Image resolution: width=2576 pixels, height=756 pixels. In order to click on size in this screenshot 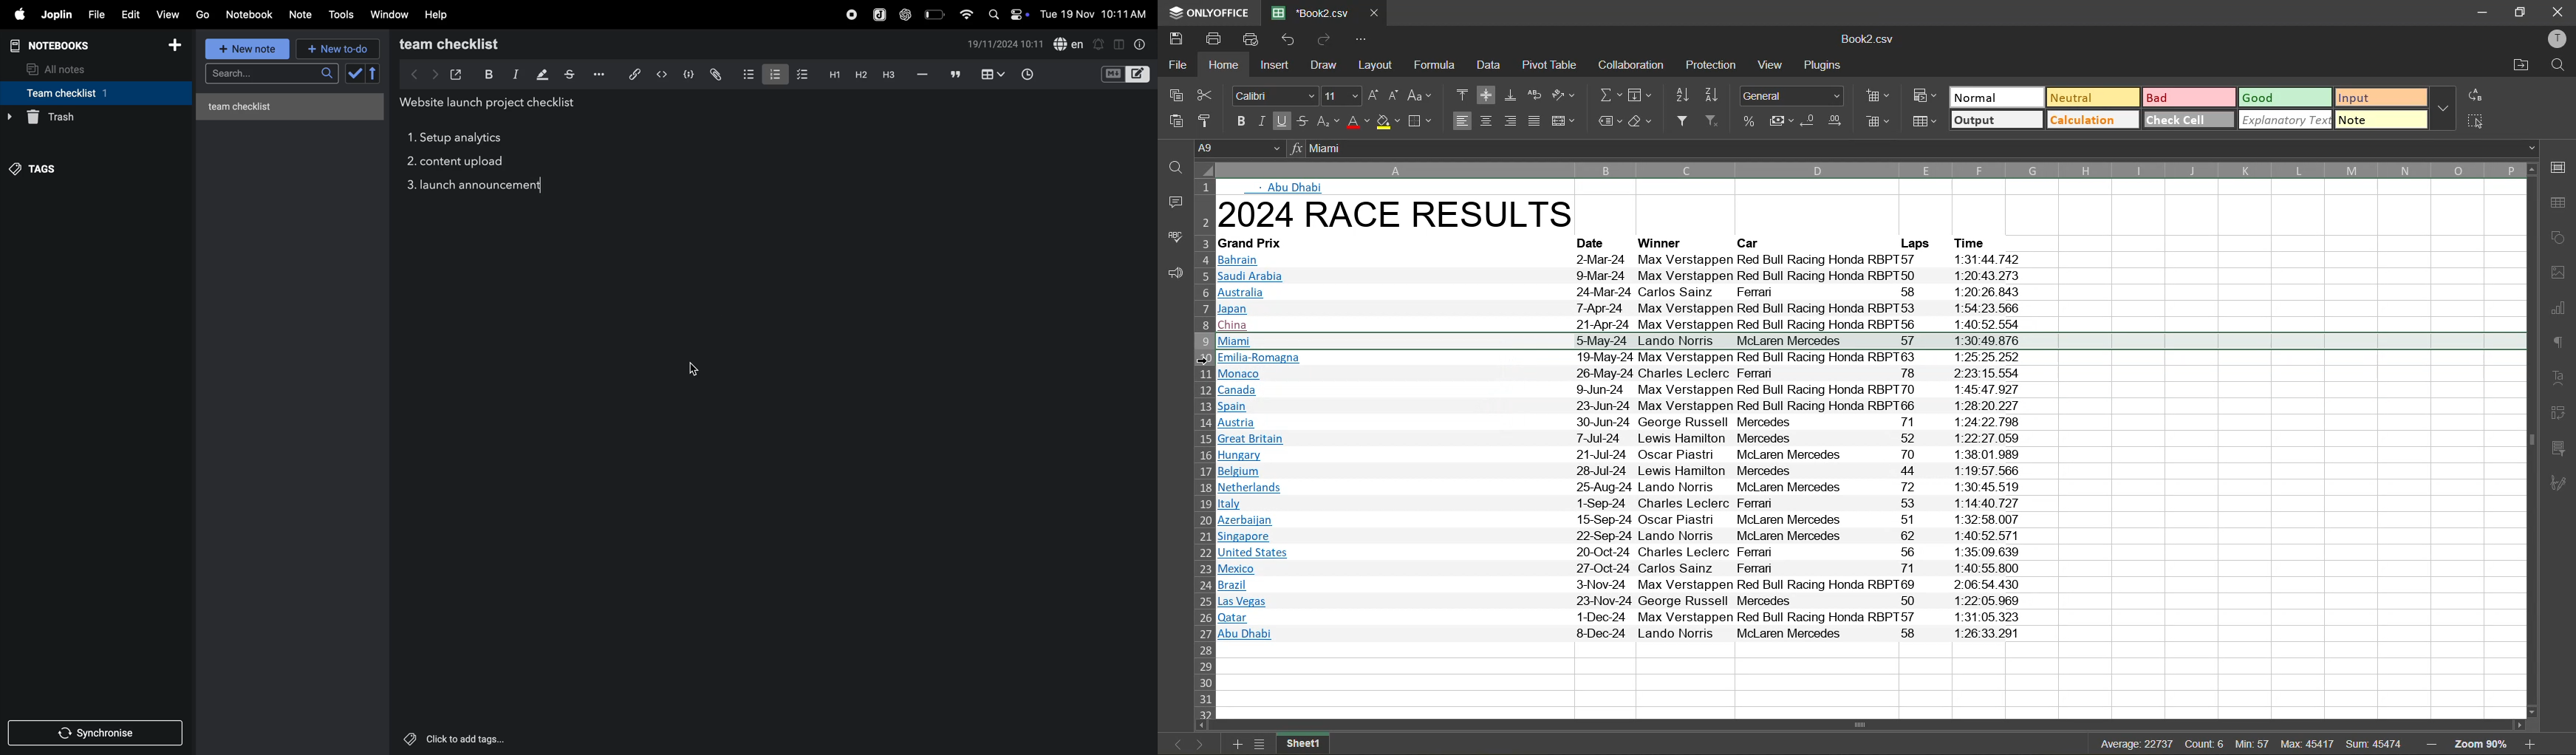, I will do `click(1341, 96)`.